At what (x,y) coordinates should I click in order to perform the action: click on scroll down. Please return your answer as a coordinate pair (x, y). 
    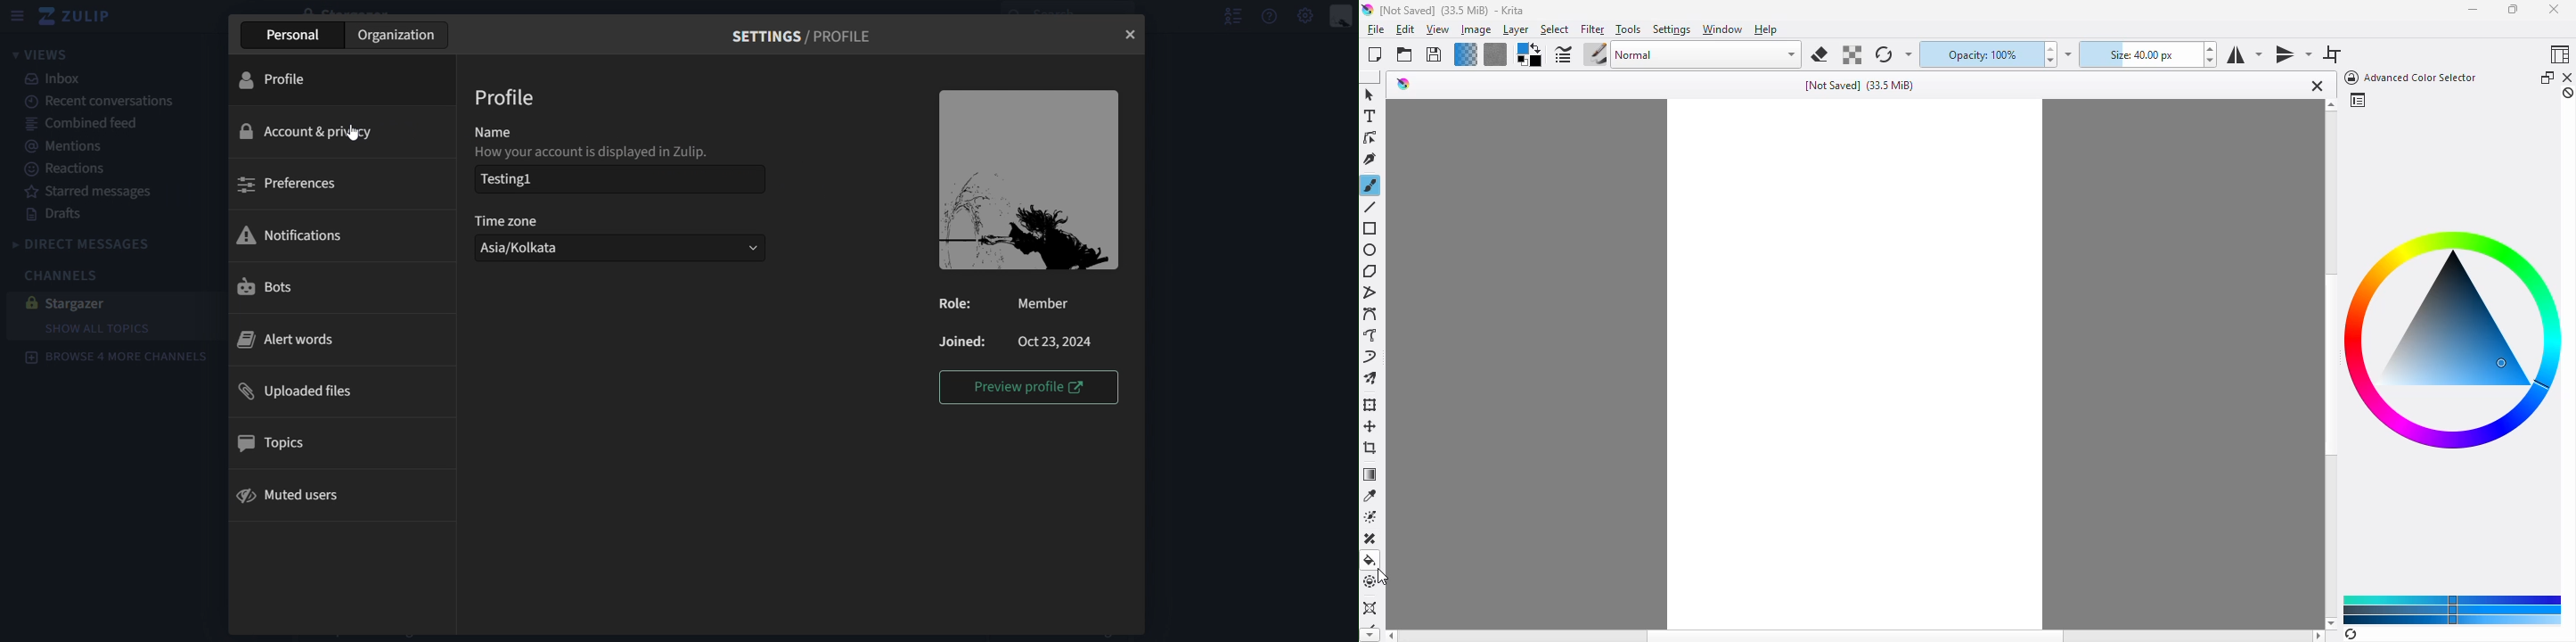
    Looking at the image, I should click on (2331, 622).